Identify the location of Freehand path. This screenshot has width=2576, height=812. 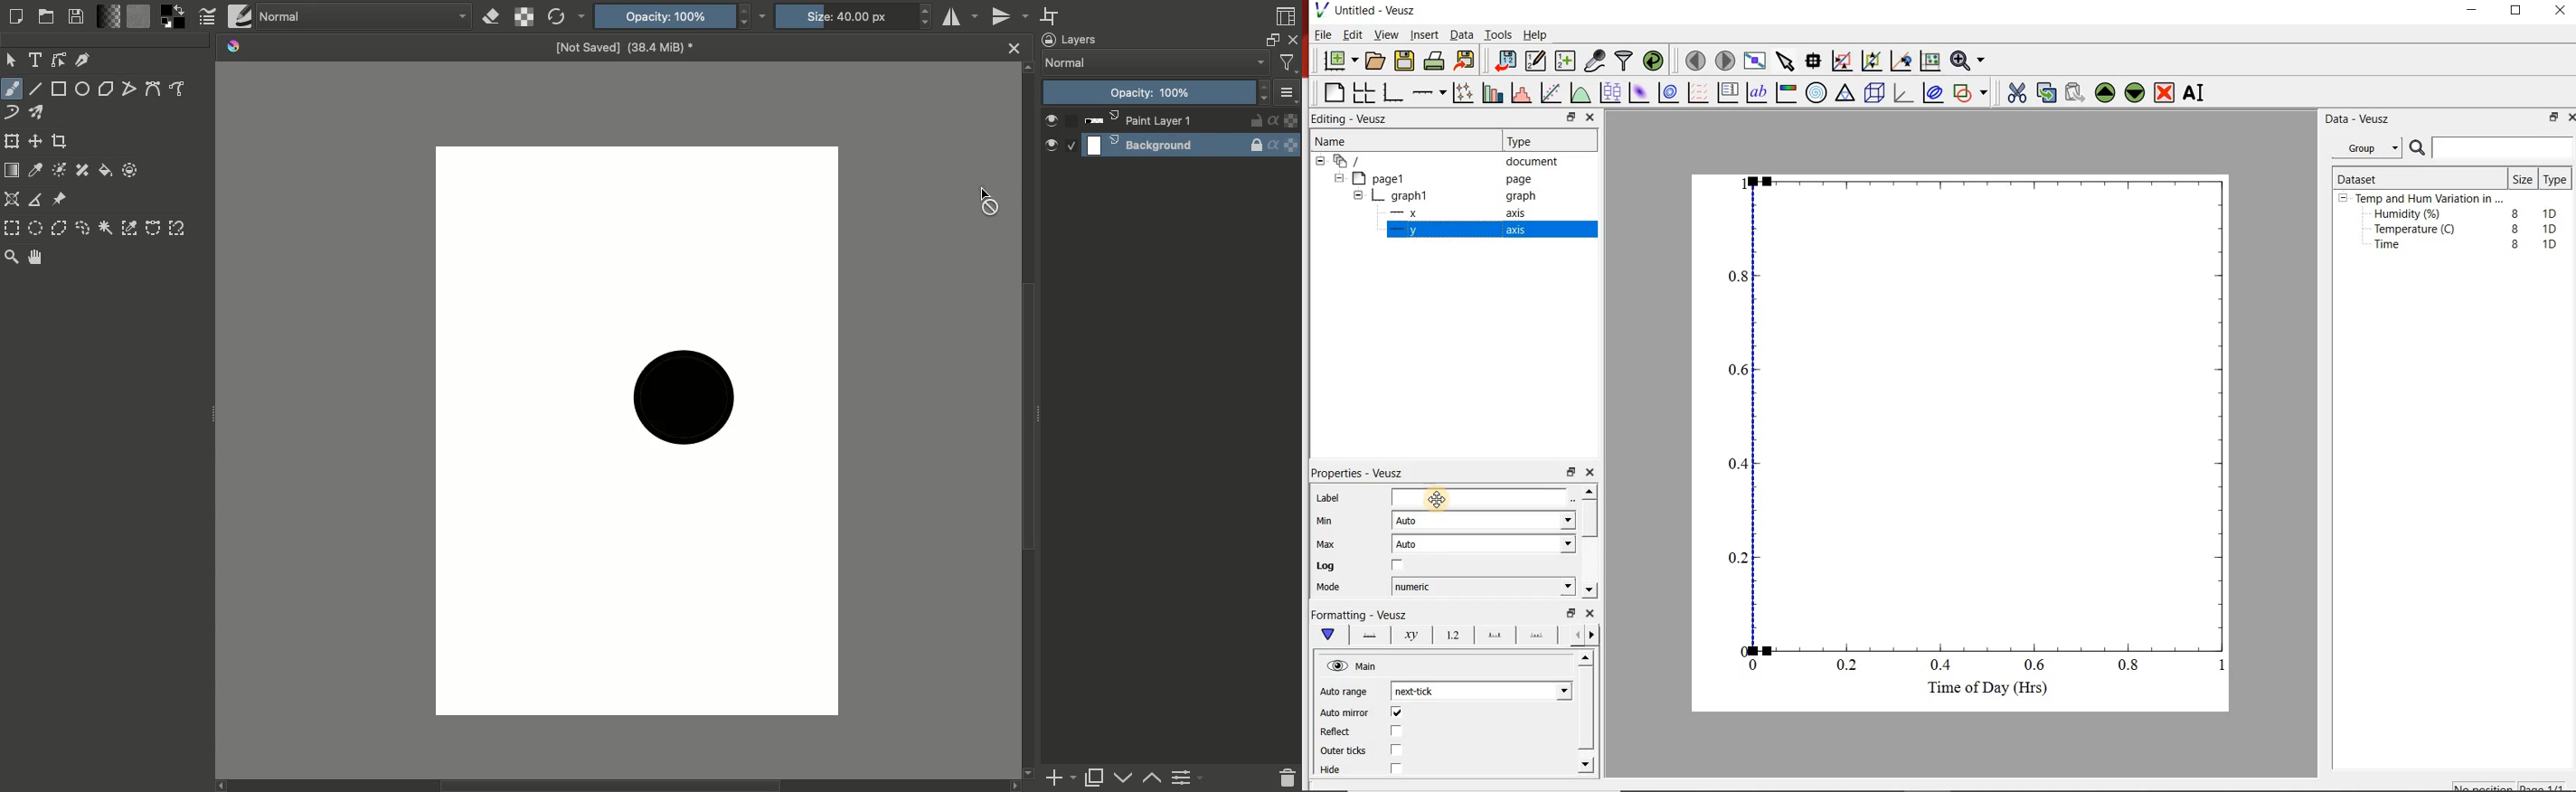
(181, 89).